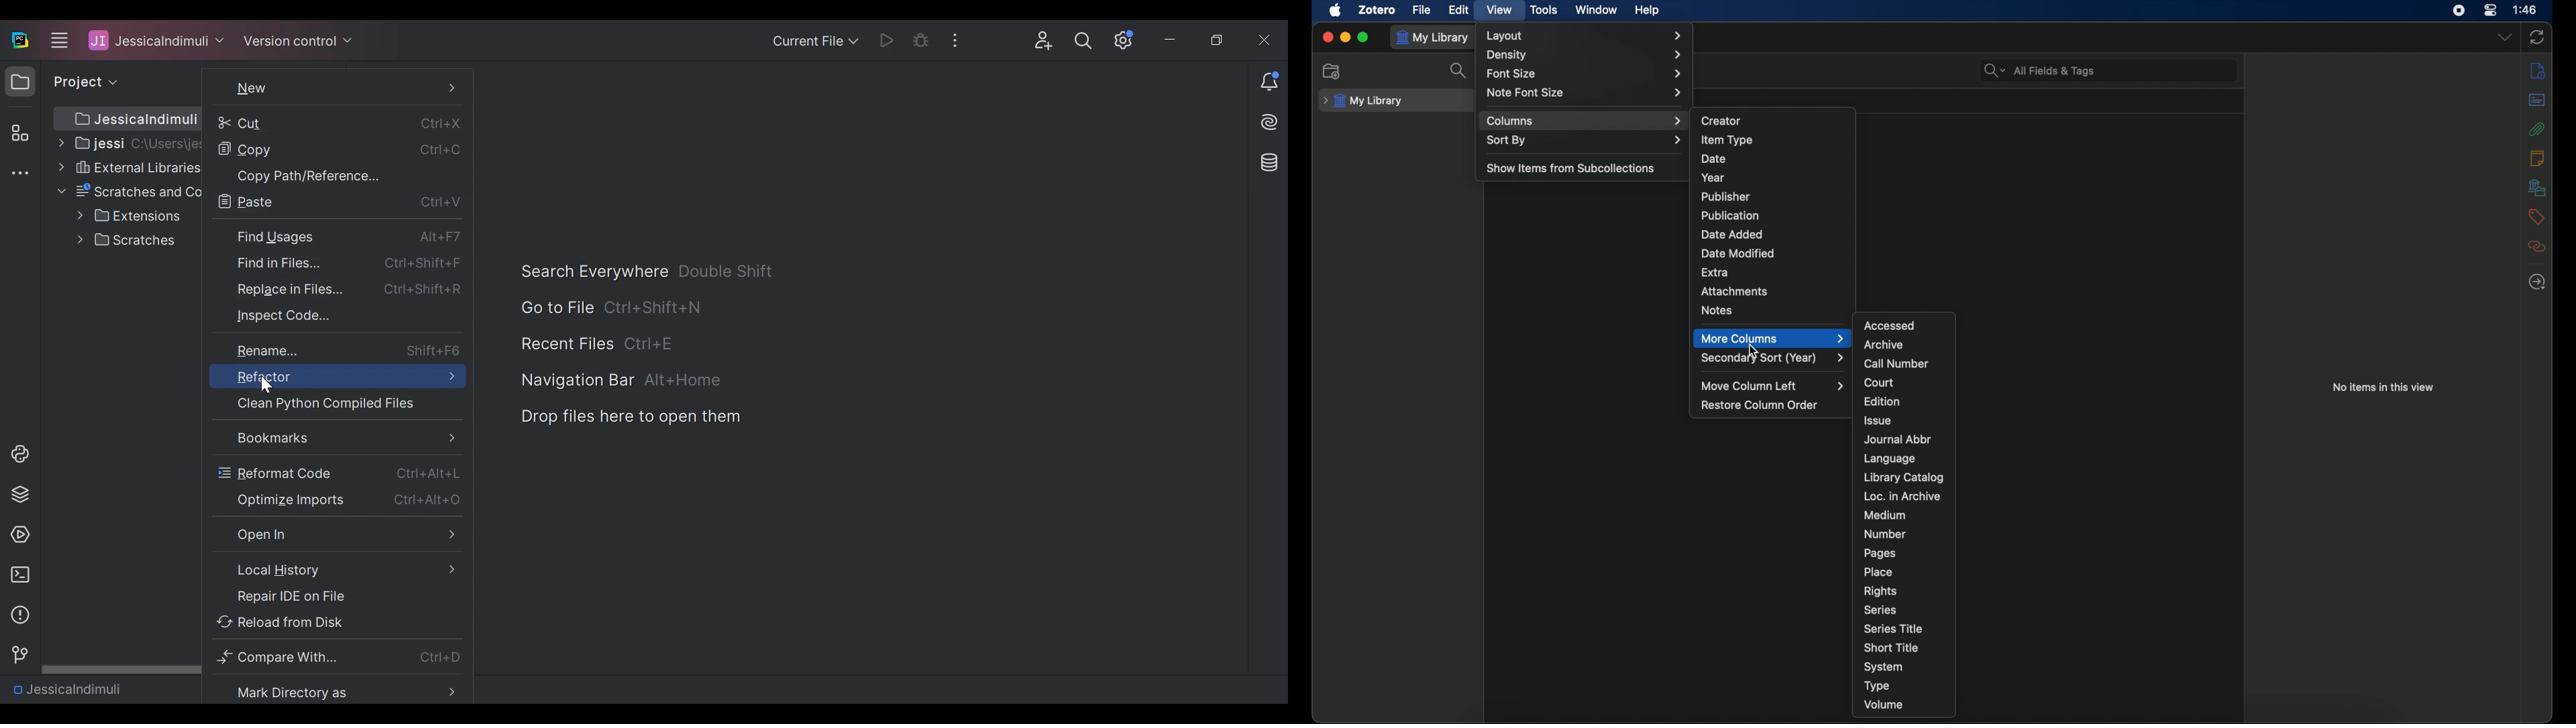 This screenshot has height=728, width=2576. Describe the element at coordinates (1897, 364) in the screenshot. I see `call number` at that location.